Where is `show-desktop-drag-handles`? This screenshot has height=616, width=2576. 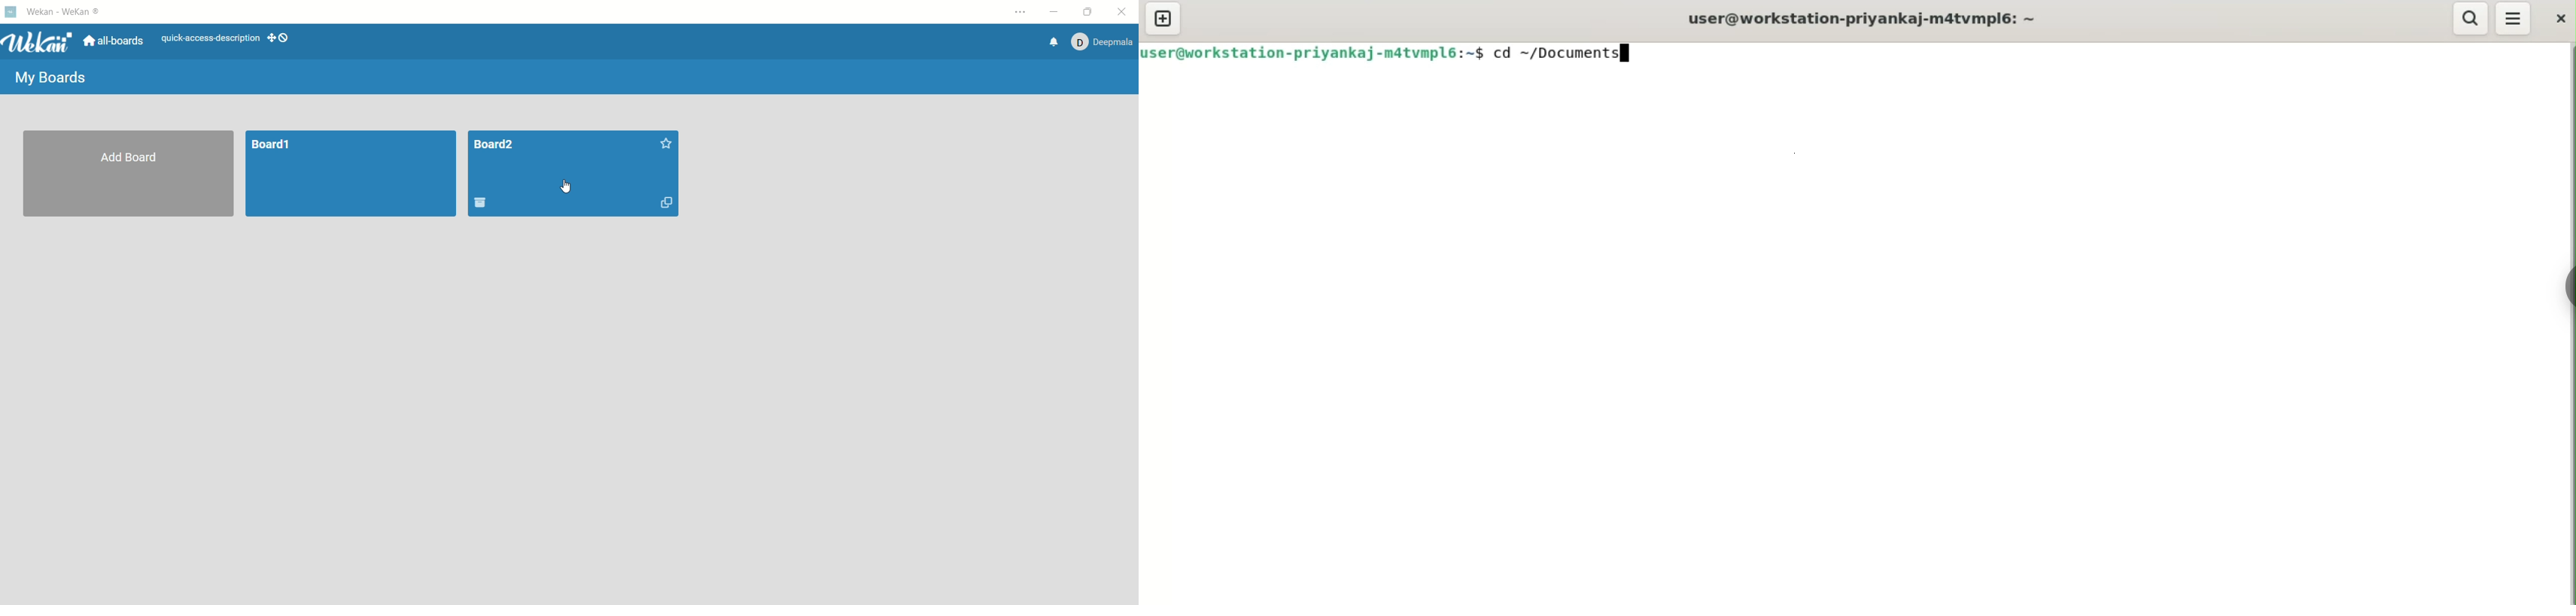 show-desktop-drag-handles is located at coordinates (272, 36).